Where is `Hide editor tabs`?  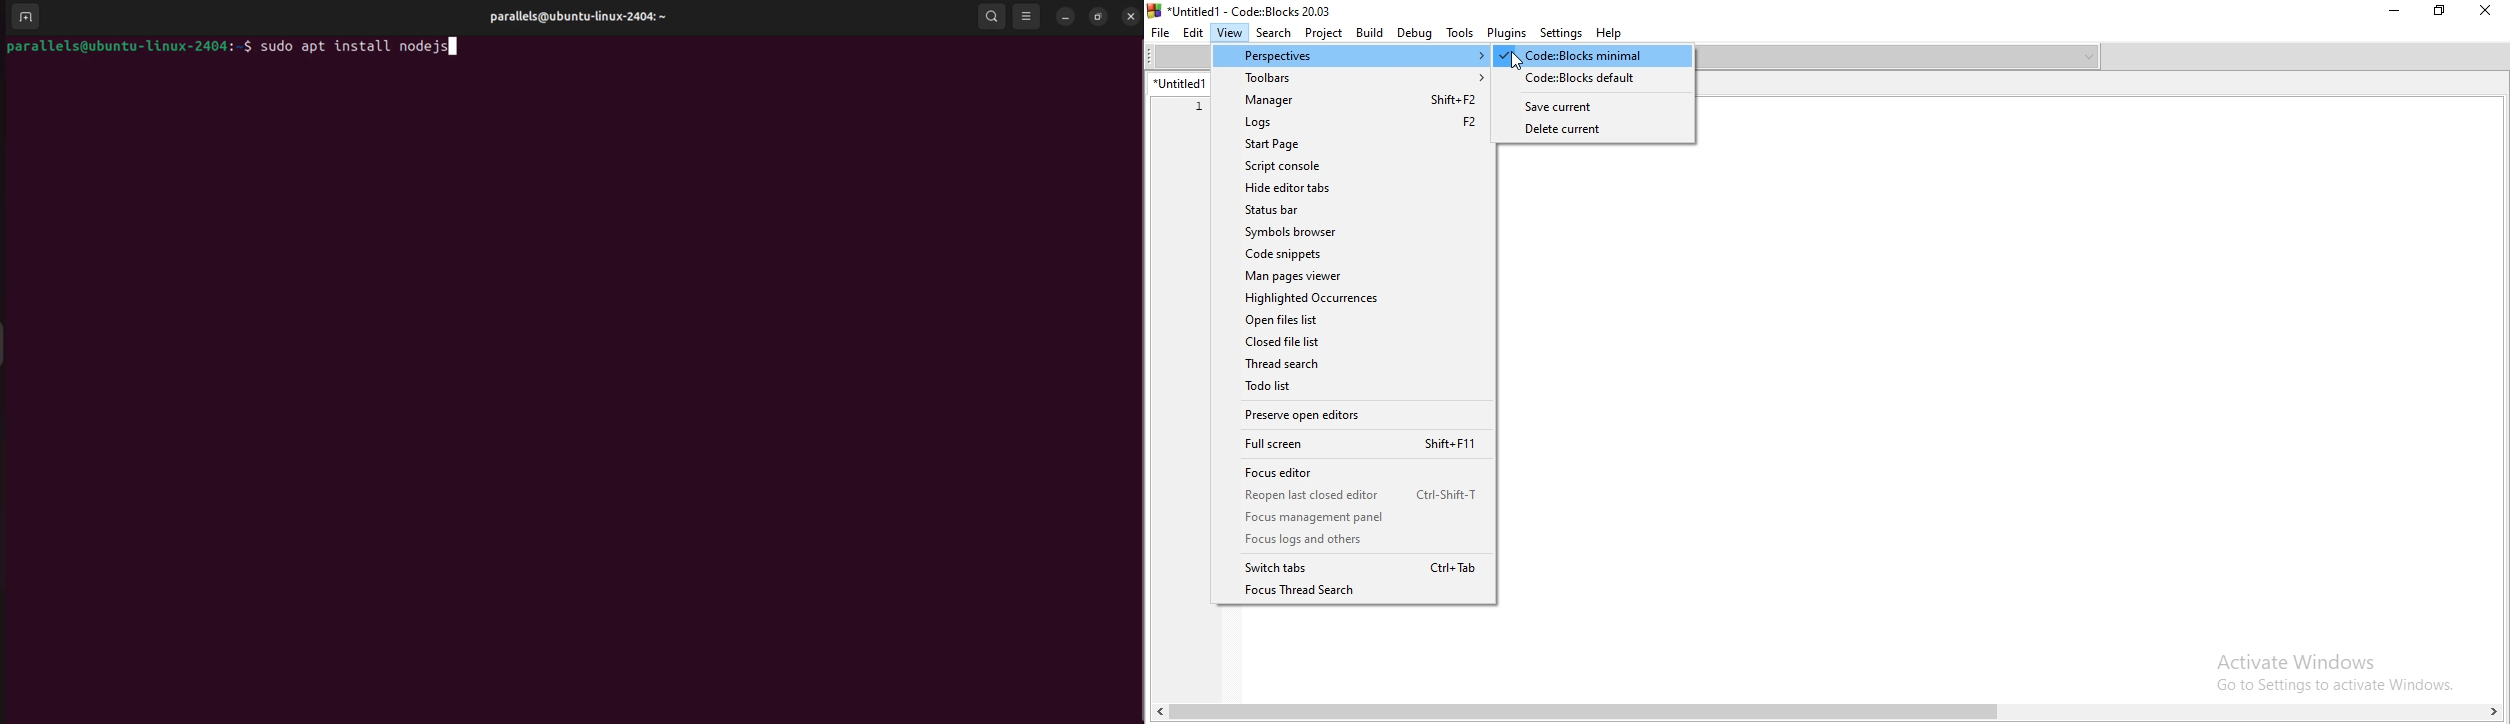
Hide editor tabs is located at coordinates (1353, 187).